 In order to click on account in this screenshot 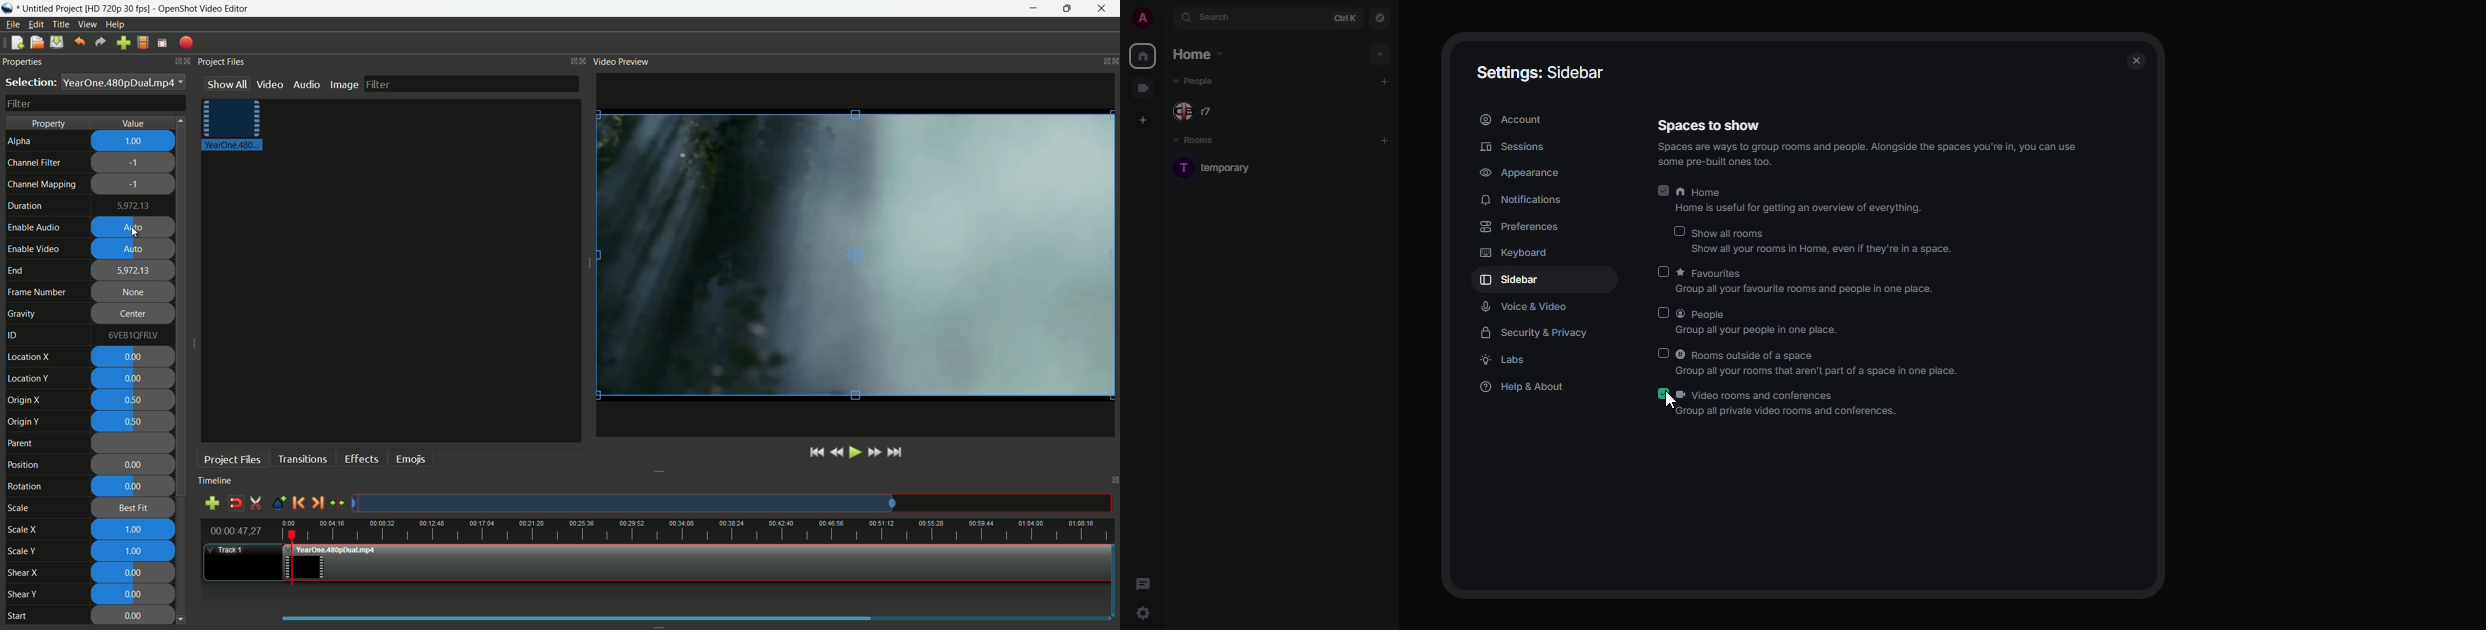, I will do `click(1512, 120)`.